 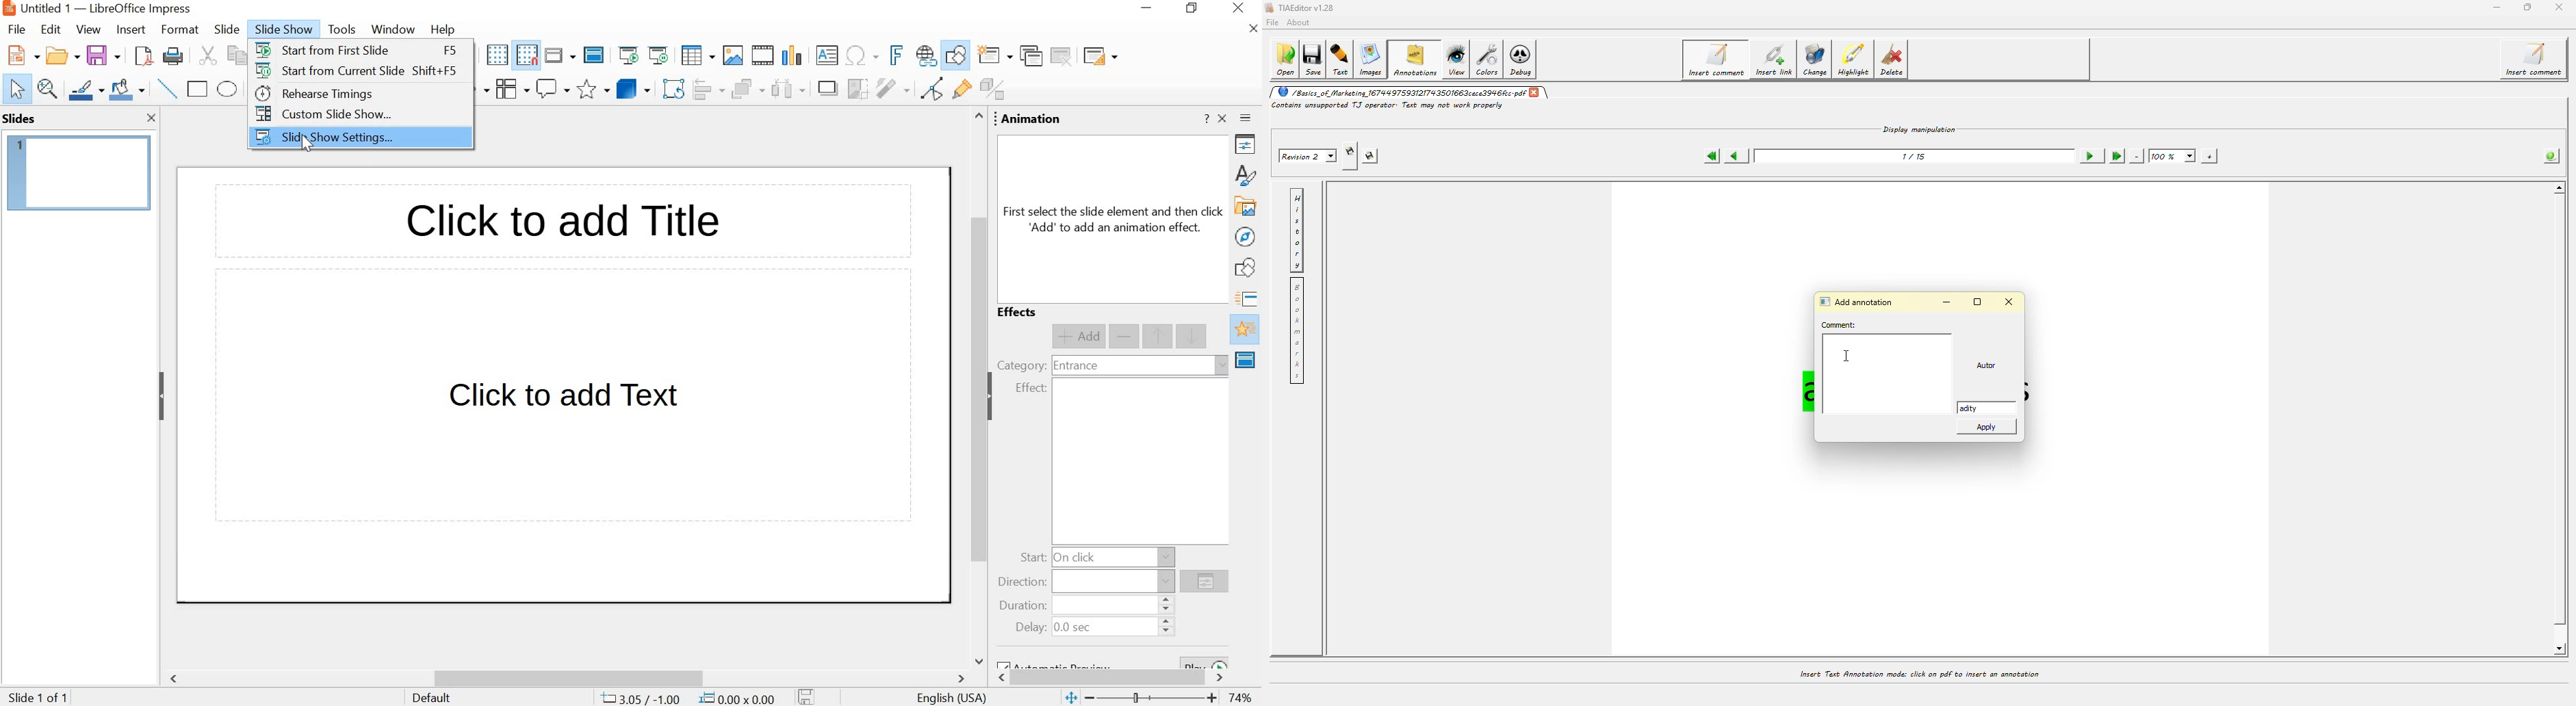 What do you see at coordinates (234, 55) in the screenshot?
I see `copy` at bounding box center [234, 55].